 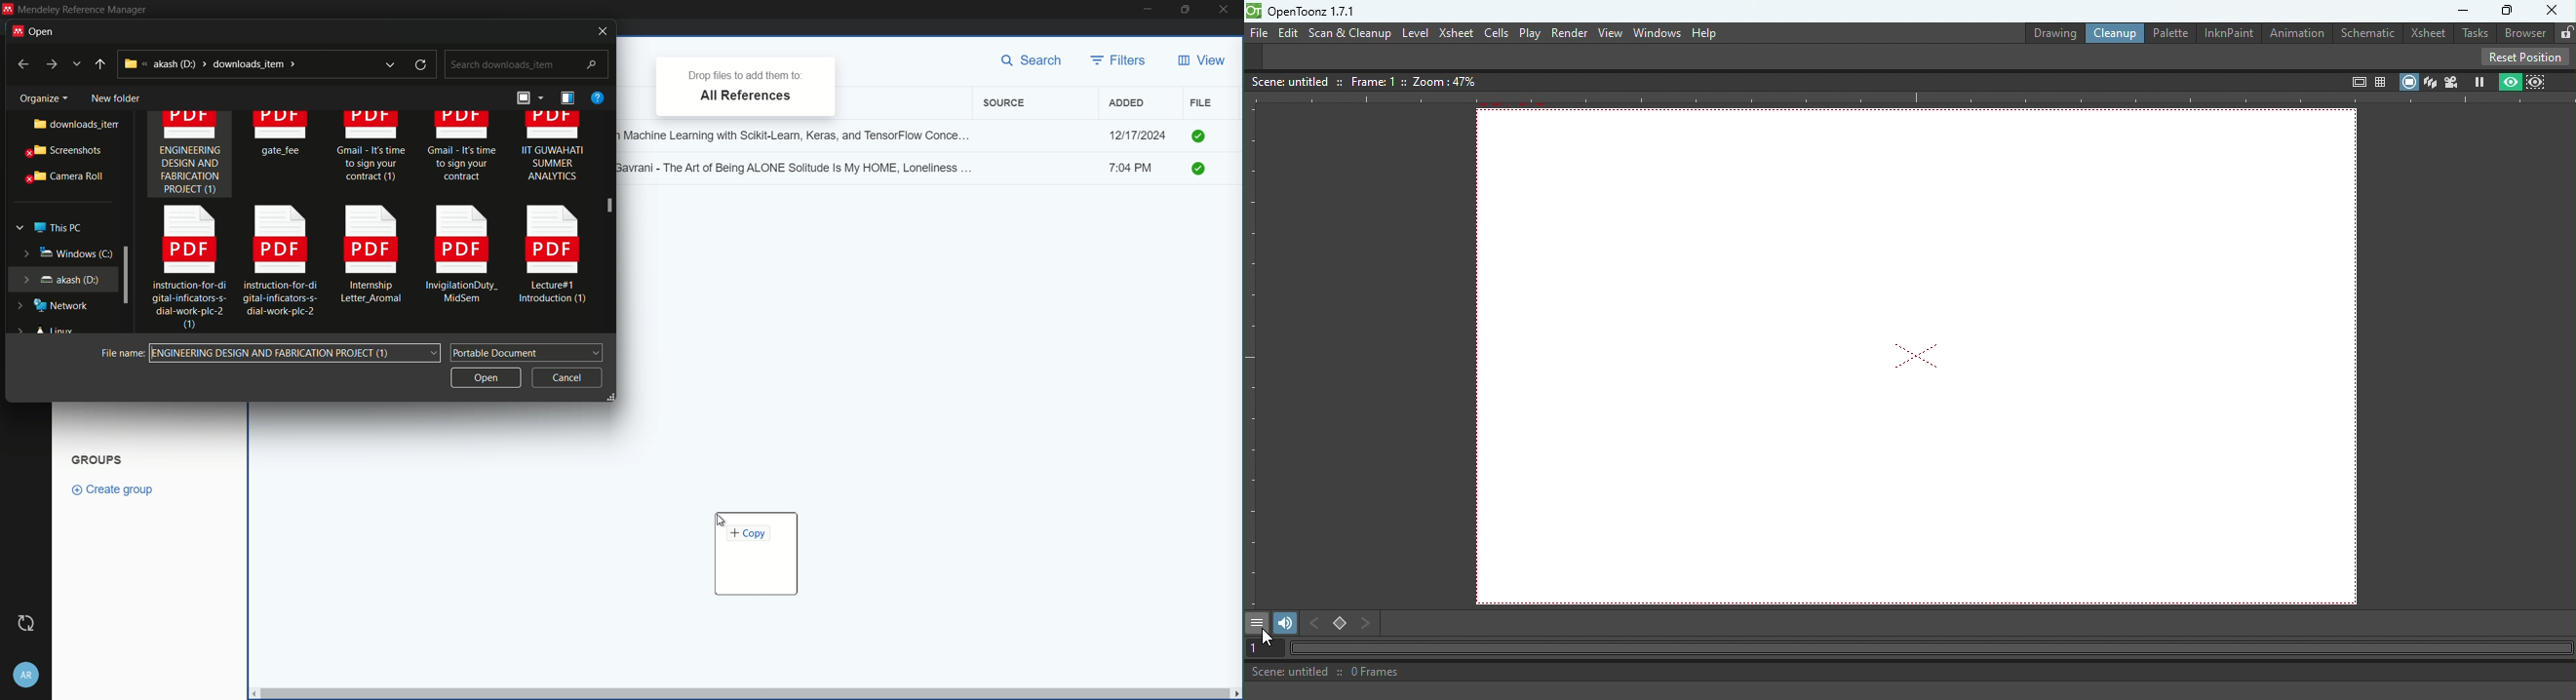 What do you see at coordinates (66, 124) in the screenshot?
I see `downloads_item..` at bounding box center [66, 124].